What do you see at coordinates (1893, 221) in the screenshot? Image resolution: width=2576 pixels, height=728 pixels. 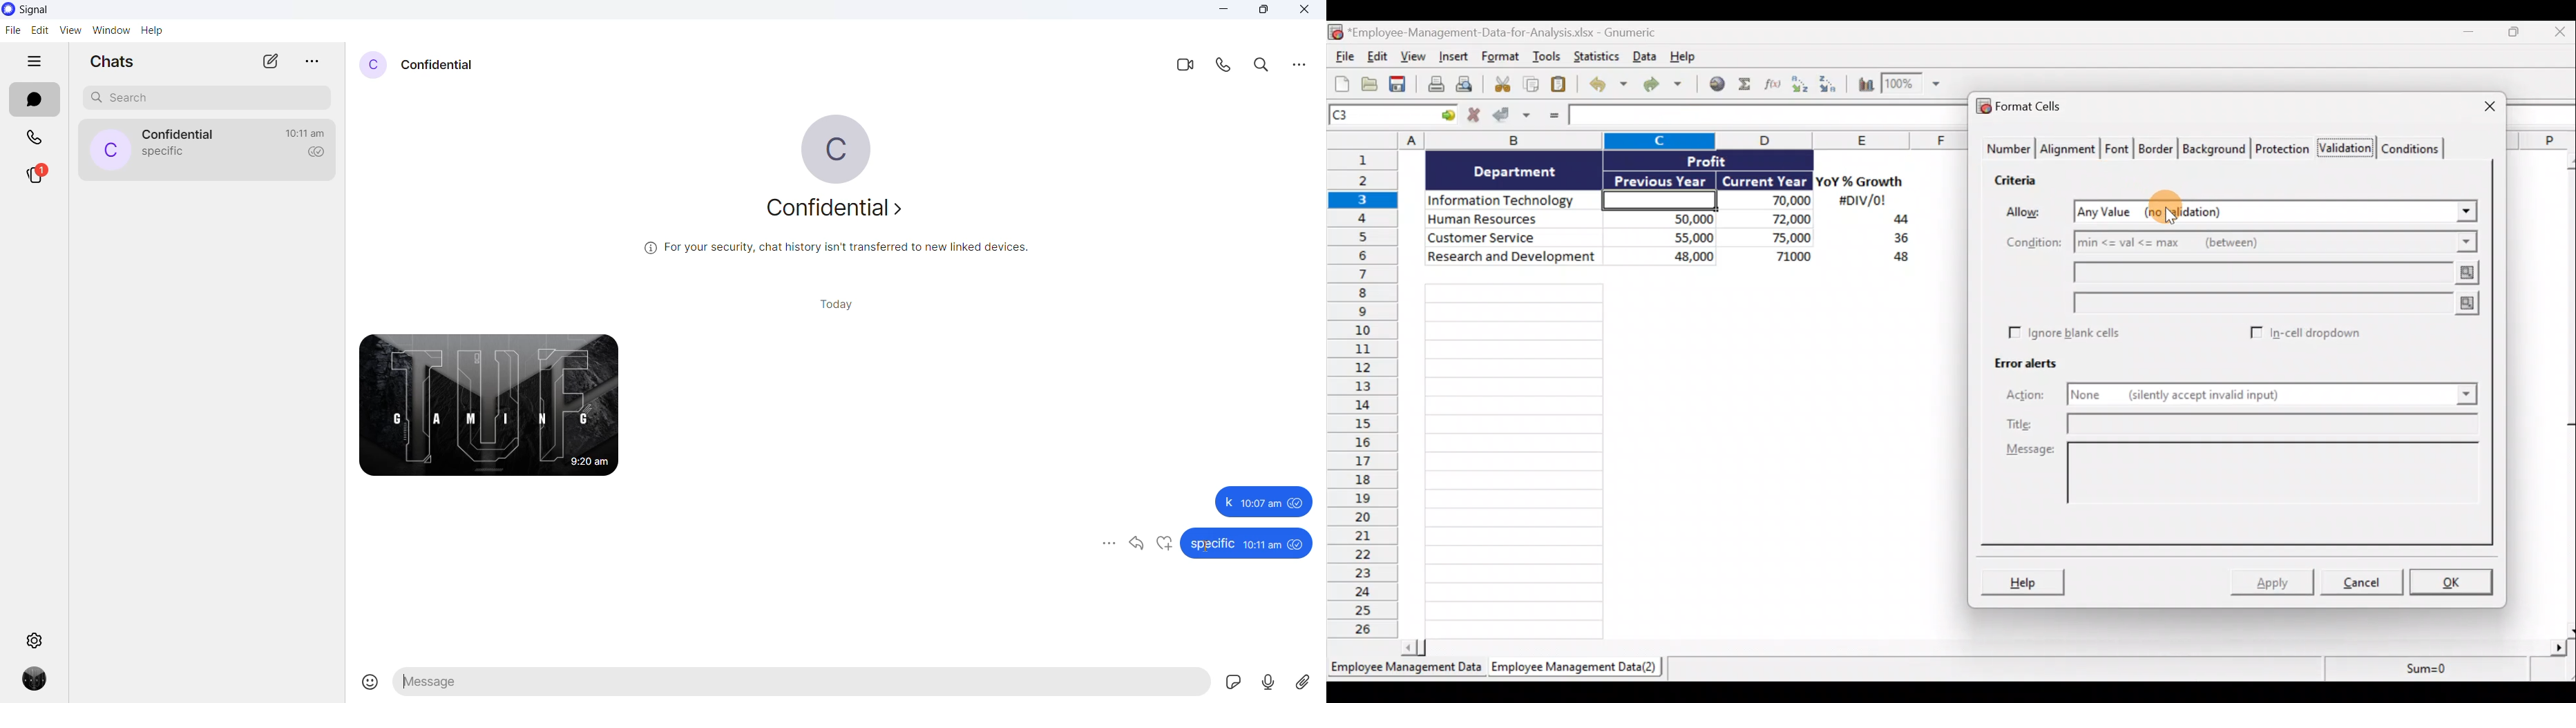 I see `44` at bounding box center [1893, 221].